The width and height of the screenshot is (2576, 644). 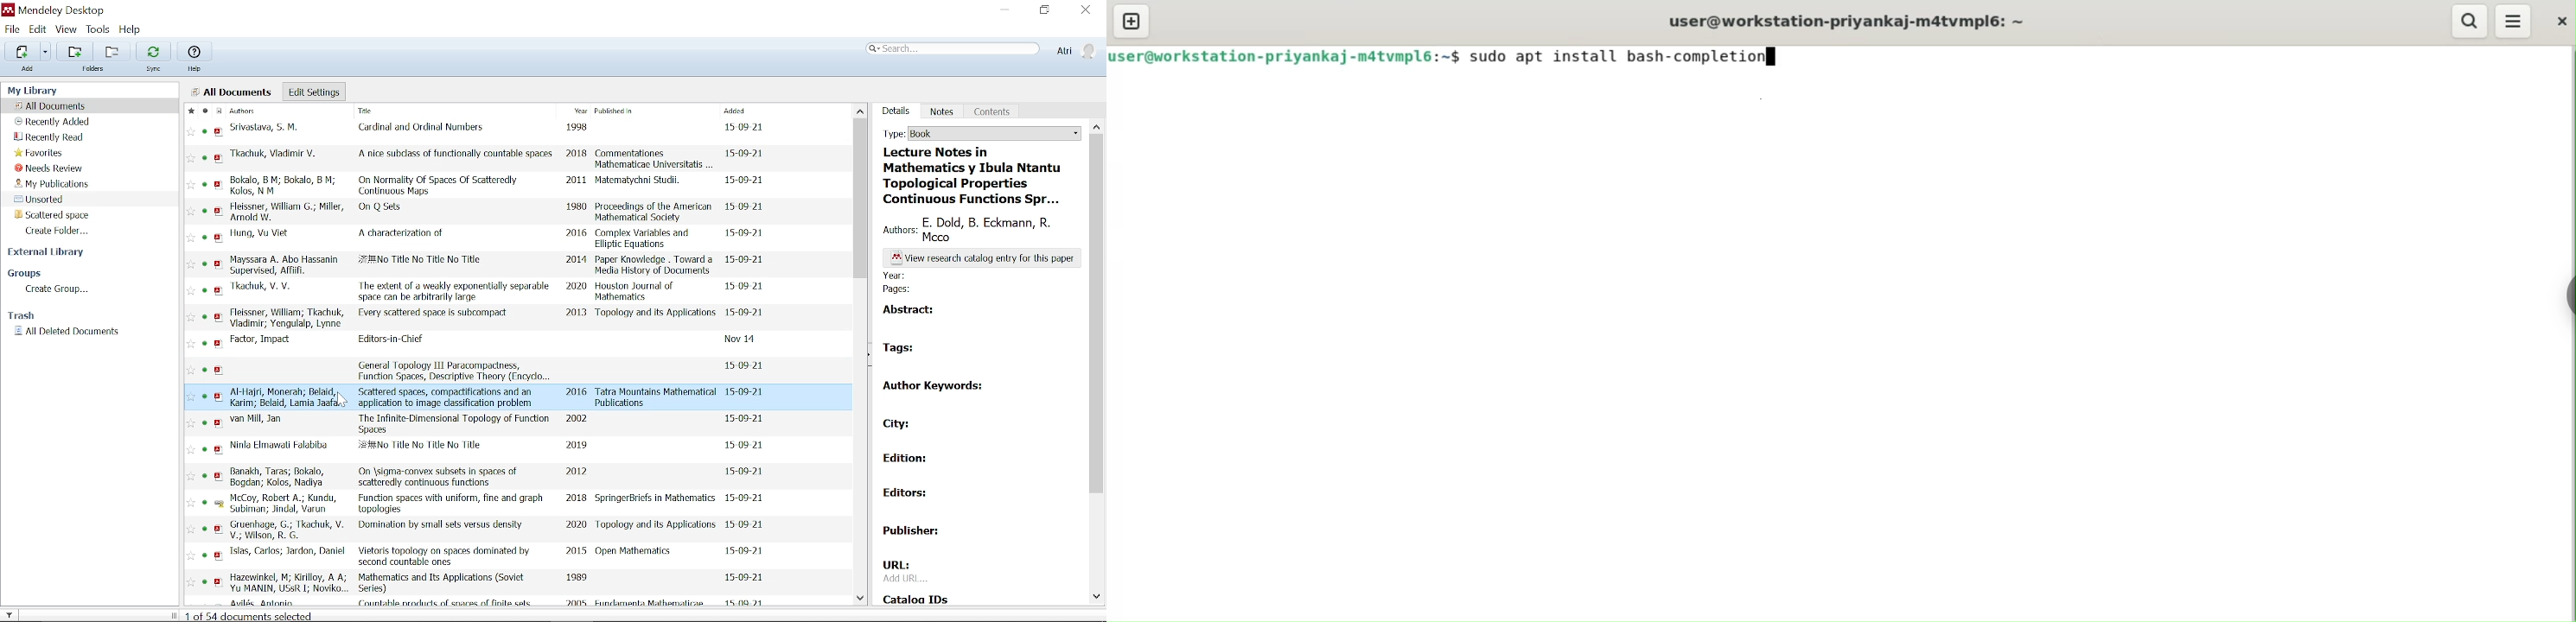 I want to click on my library, so click(x=35, y=90).